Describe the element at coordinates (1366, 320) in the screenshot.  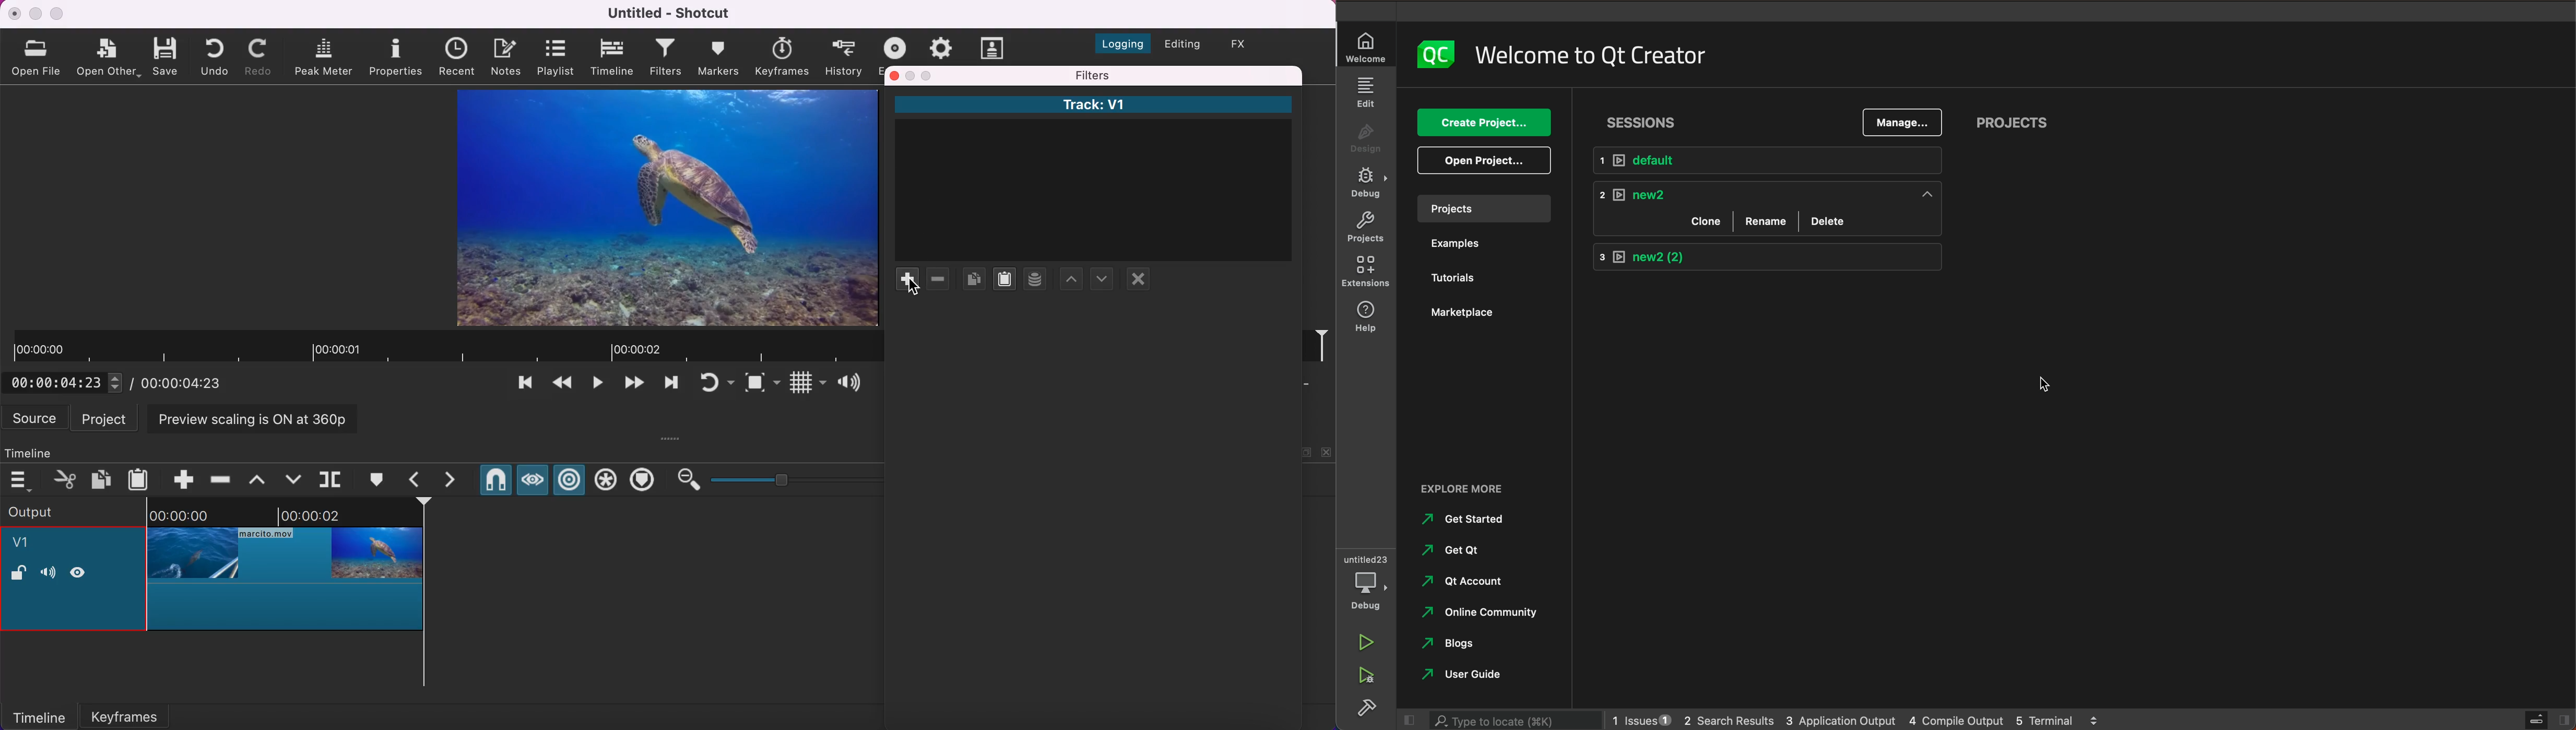
I see `help` at that location.